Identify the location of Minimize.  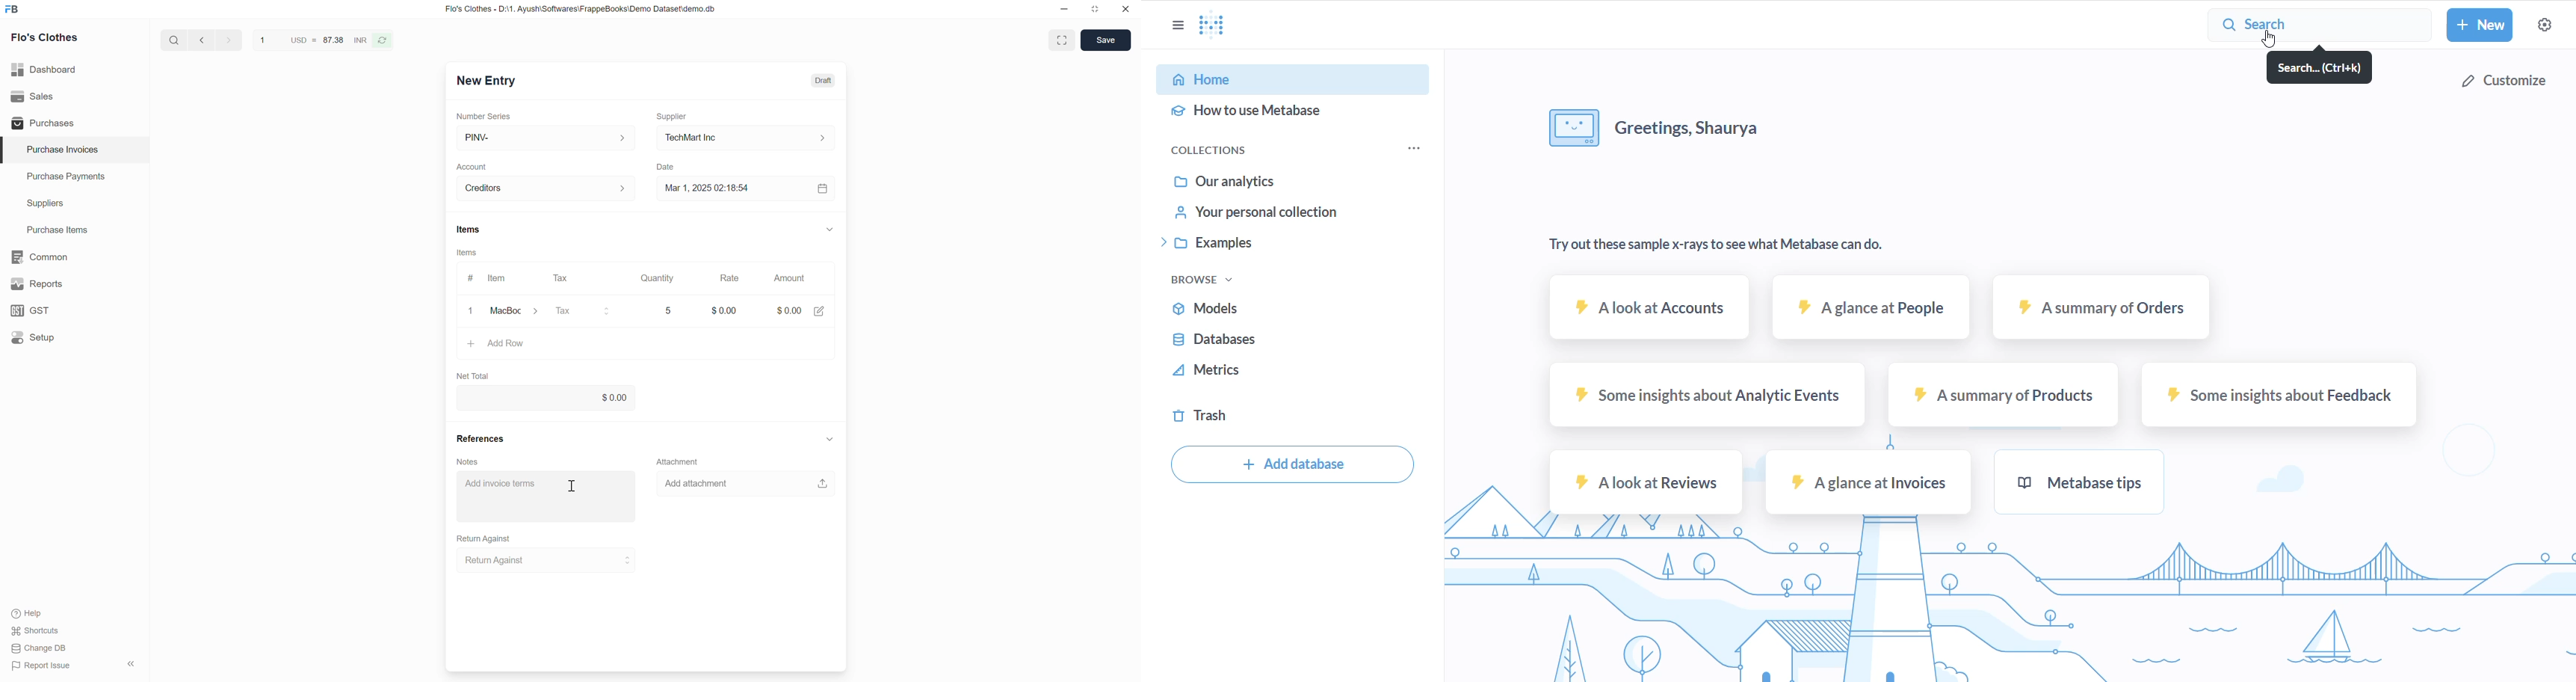
(1065, 9).